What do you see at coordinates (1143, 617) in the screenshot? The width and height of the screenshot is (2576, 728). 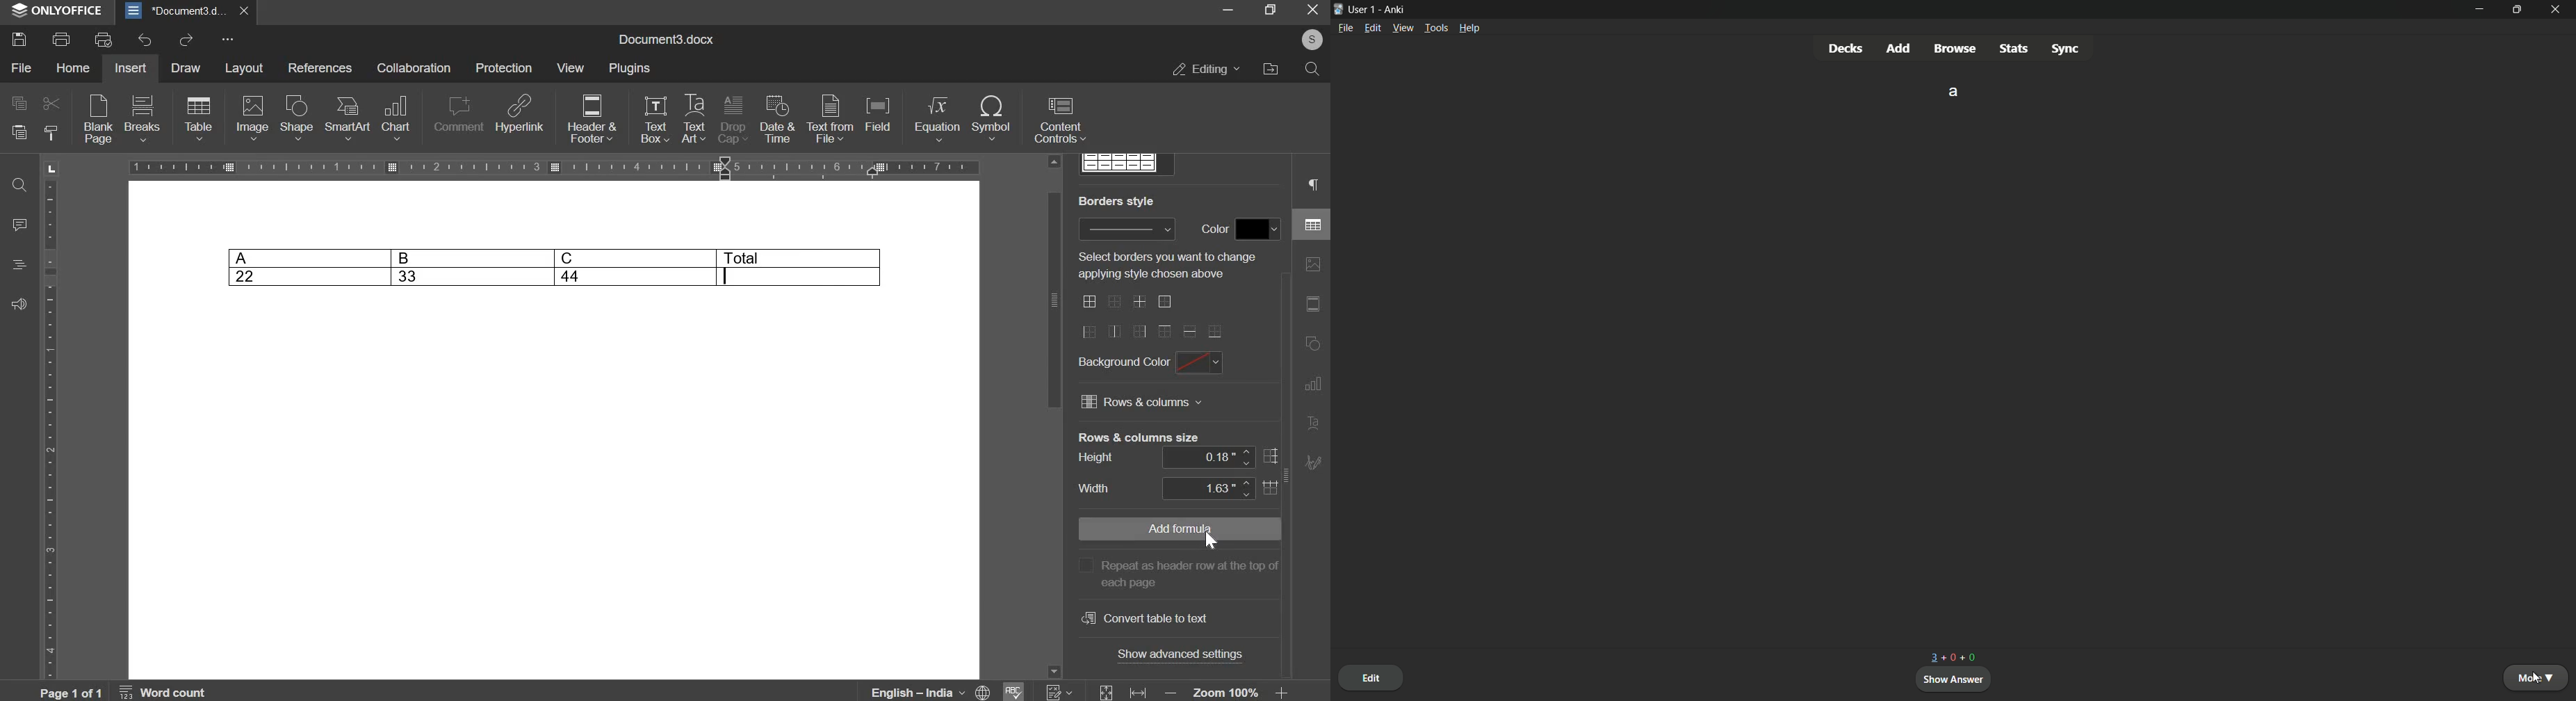 I see `convert table to text` at bounding box center [1143, 617].